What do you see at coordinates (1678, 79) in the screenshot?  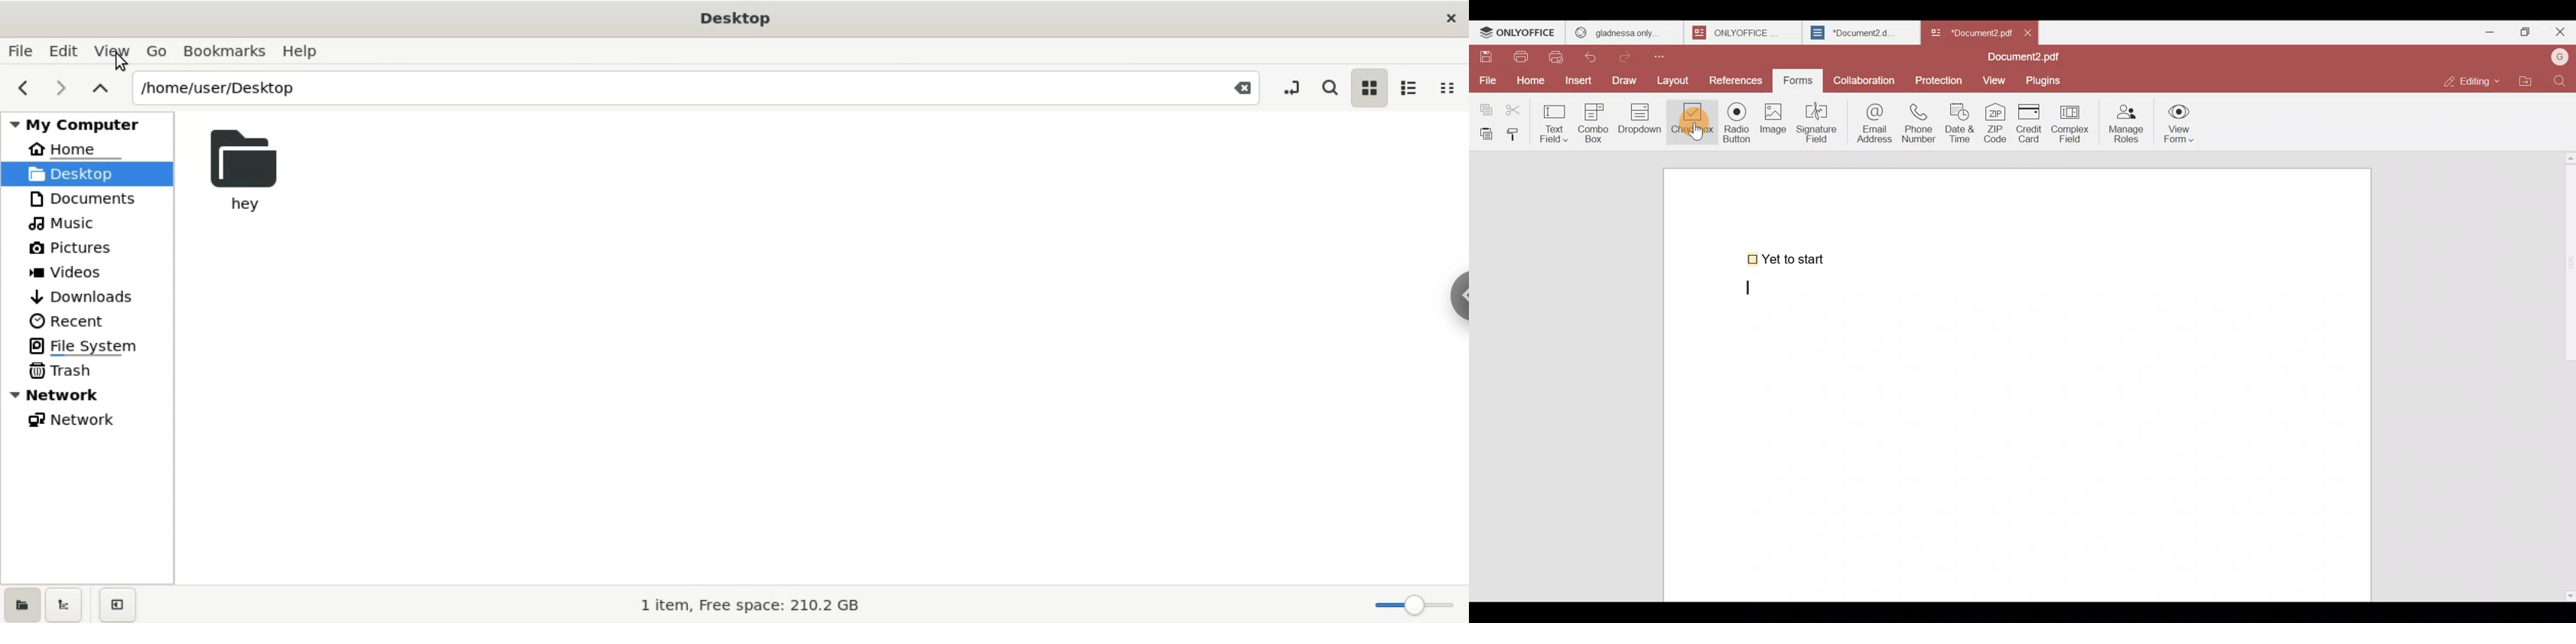 I see `Layout` at bounding box center [1678, 79].